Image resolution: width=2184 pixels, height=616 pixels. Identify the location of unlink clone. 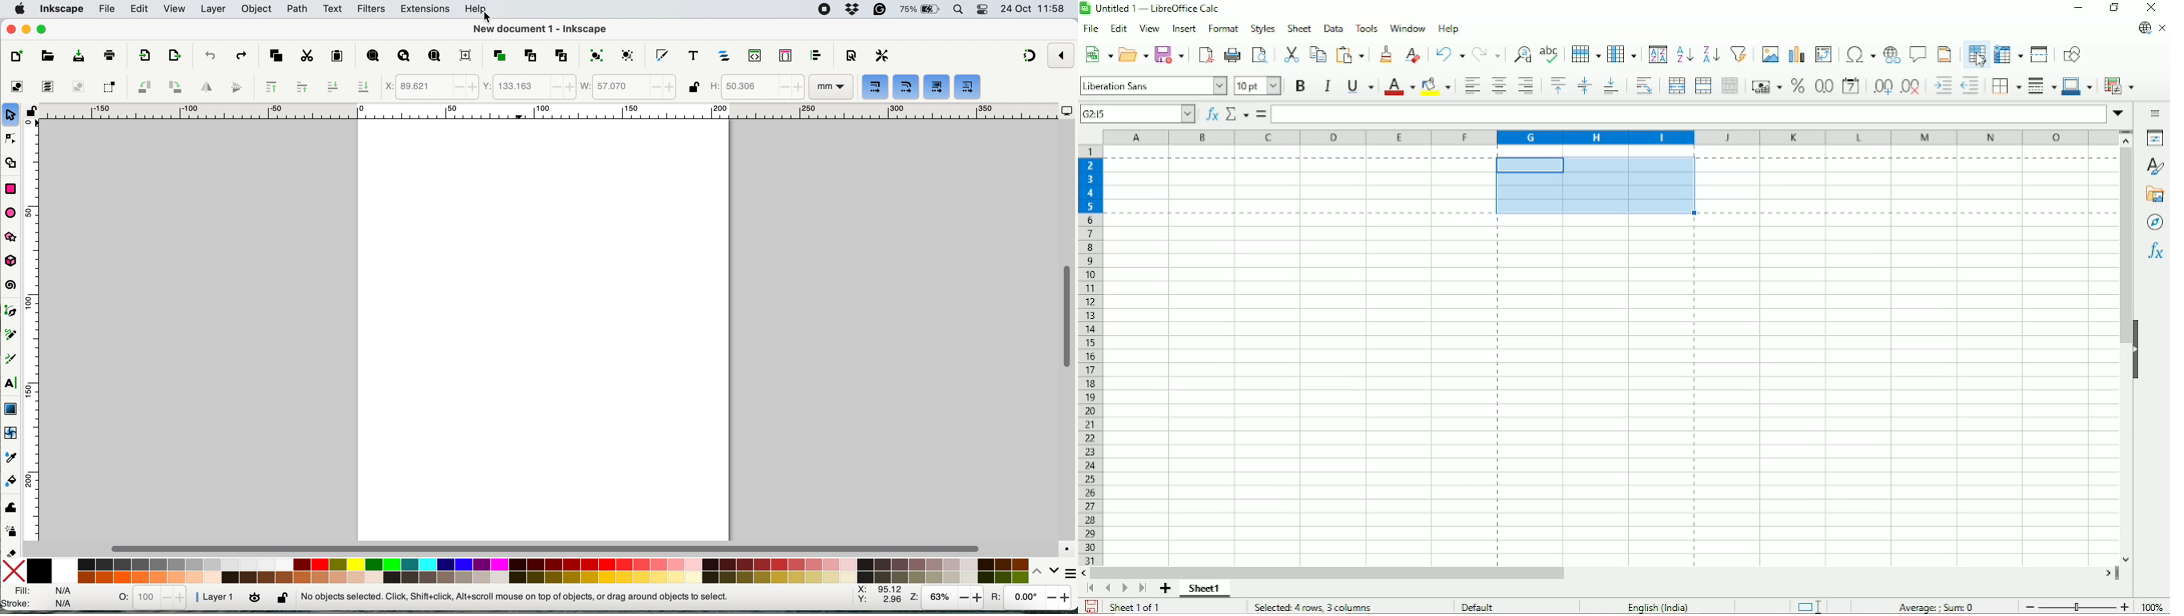
(558, 56).